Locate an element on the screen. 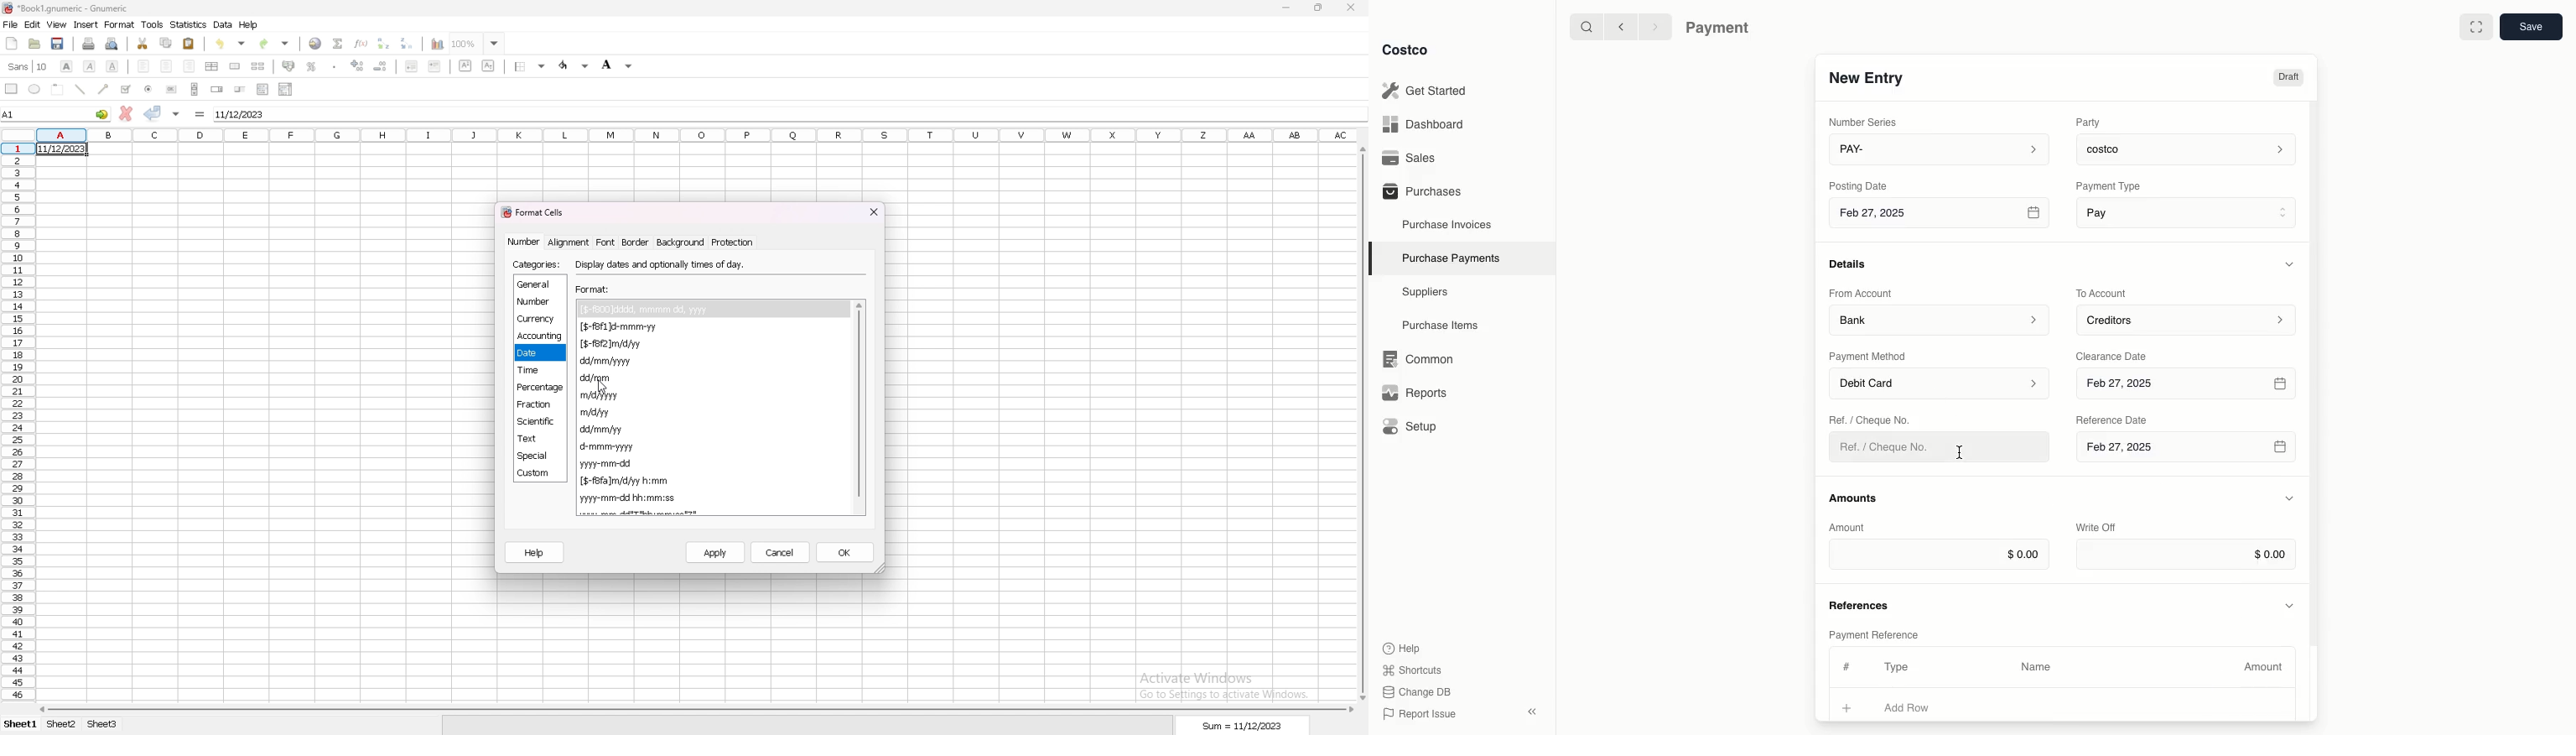 The image size is (2576, 756). # is located at coordinates (1844, 665).